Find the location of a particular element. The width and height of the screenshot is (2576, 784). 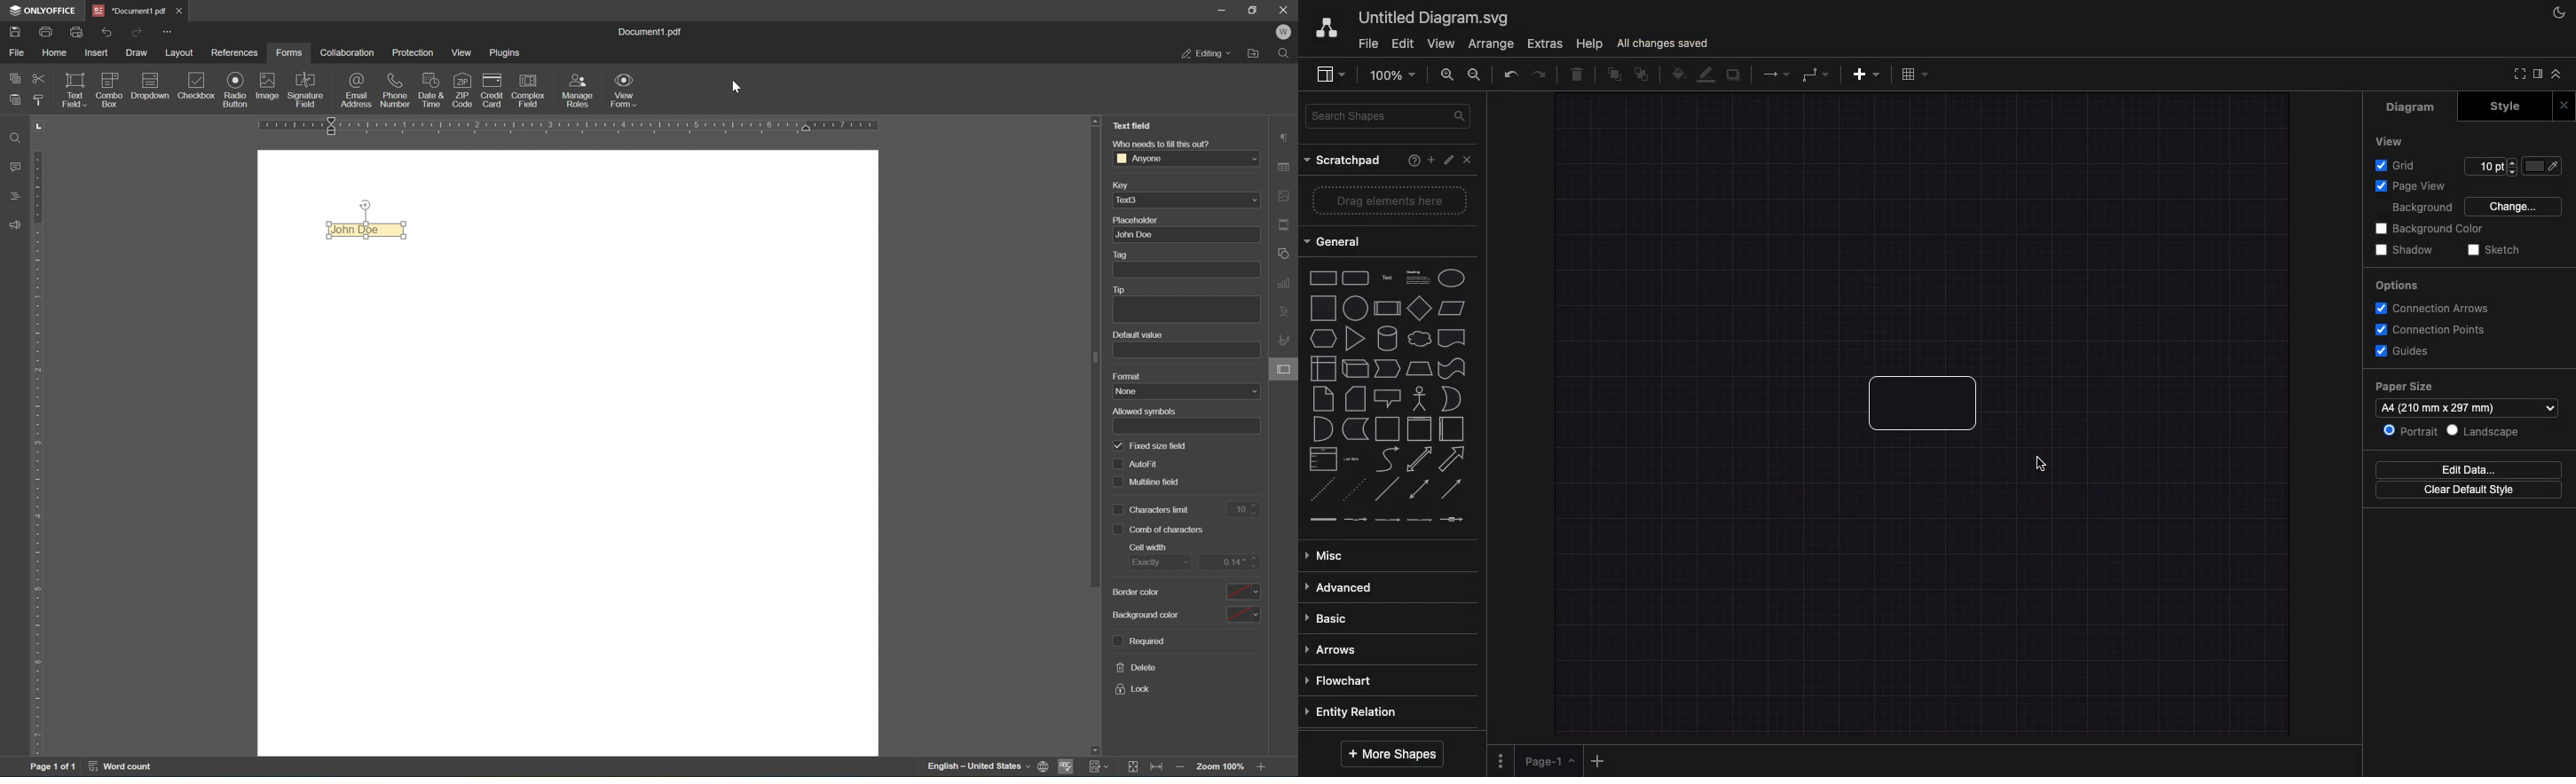

Connection is located at coordinates (1776, 74).